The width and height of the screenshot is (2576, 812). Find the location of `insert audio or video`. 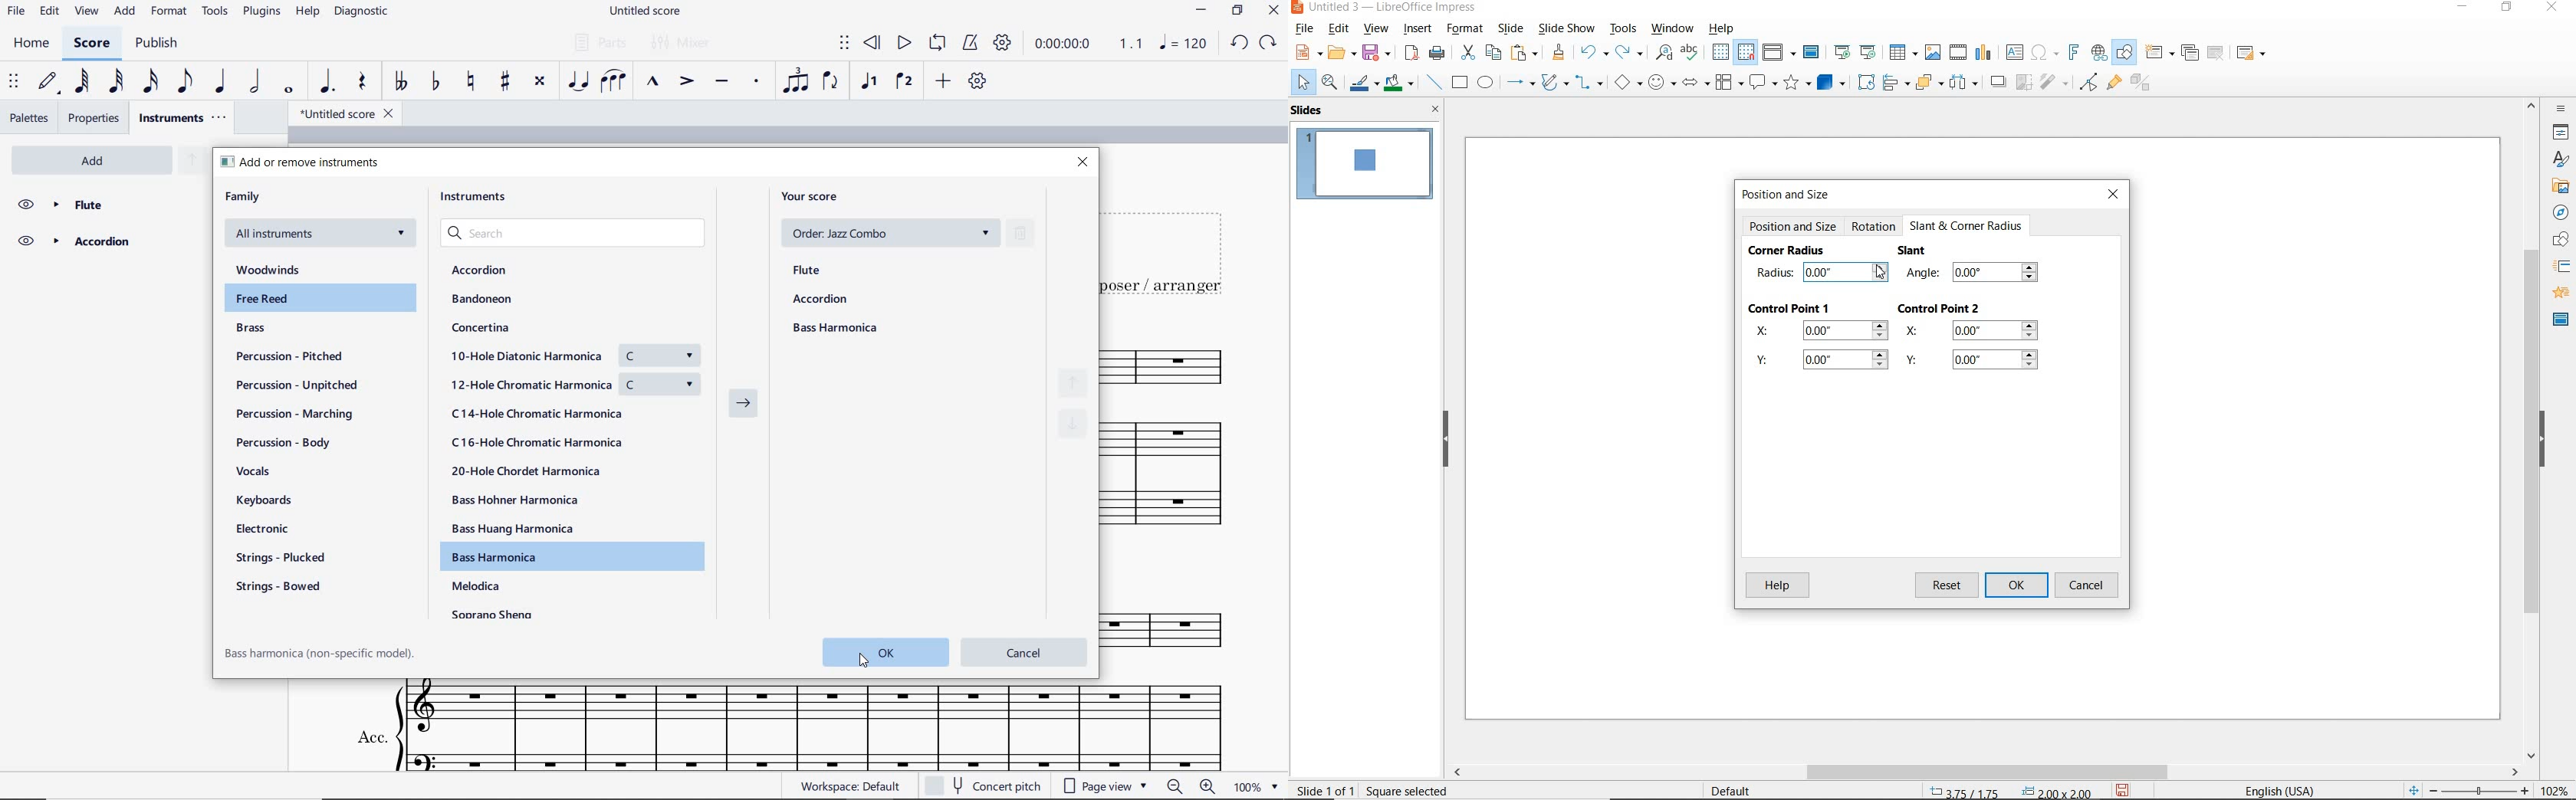

insert audio or video is located at coordinates (1959, 53).